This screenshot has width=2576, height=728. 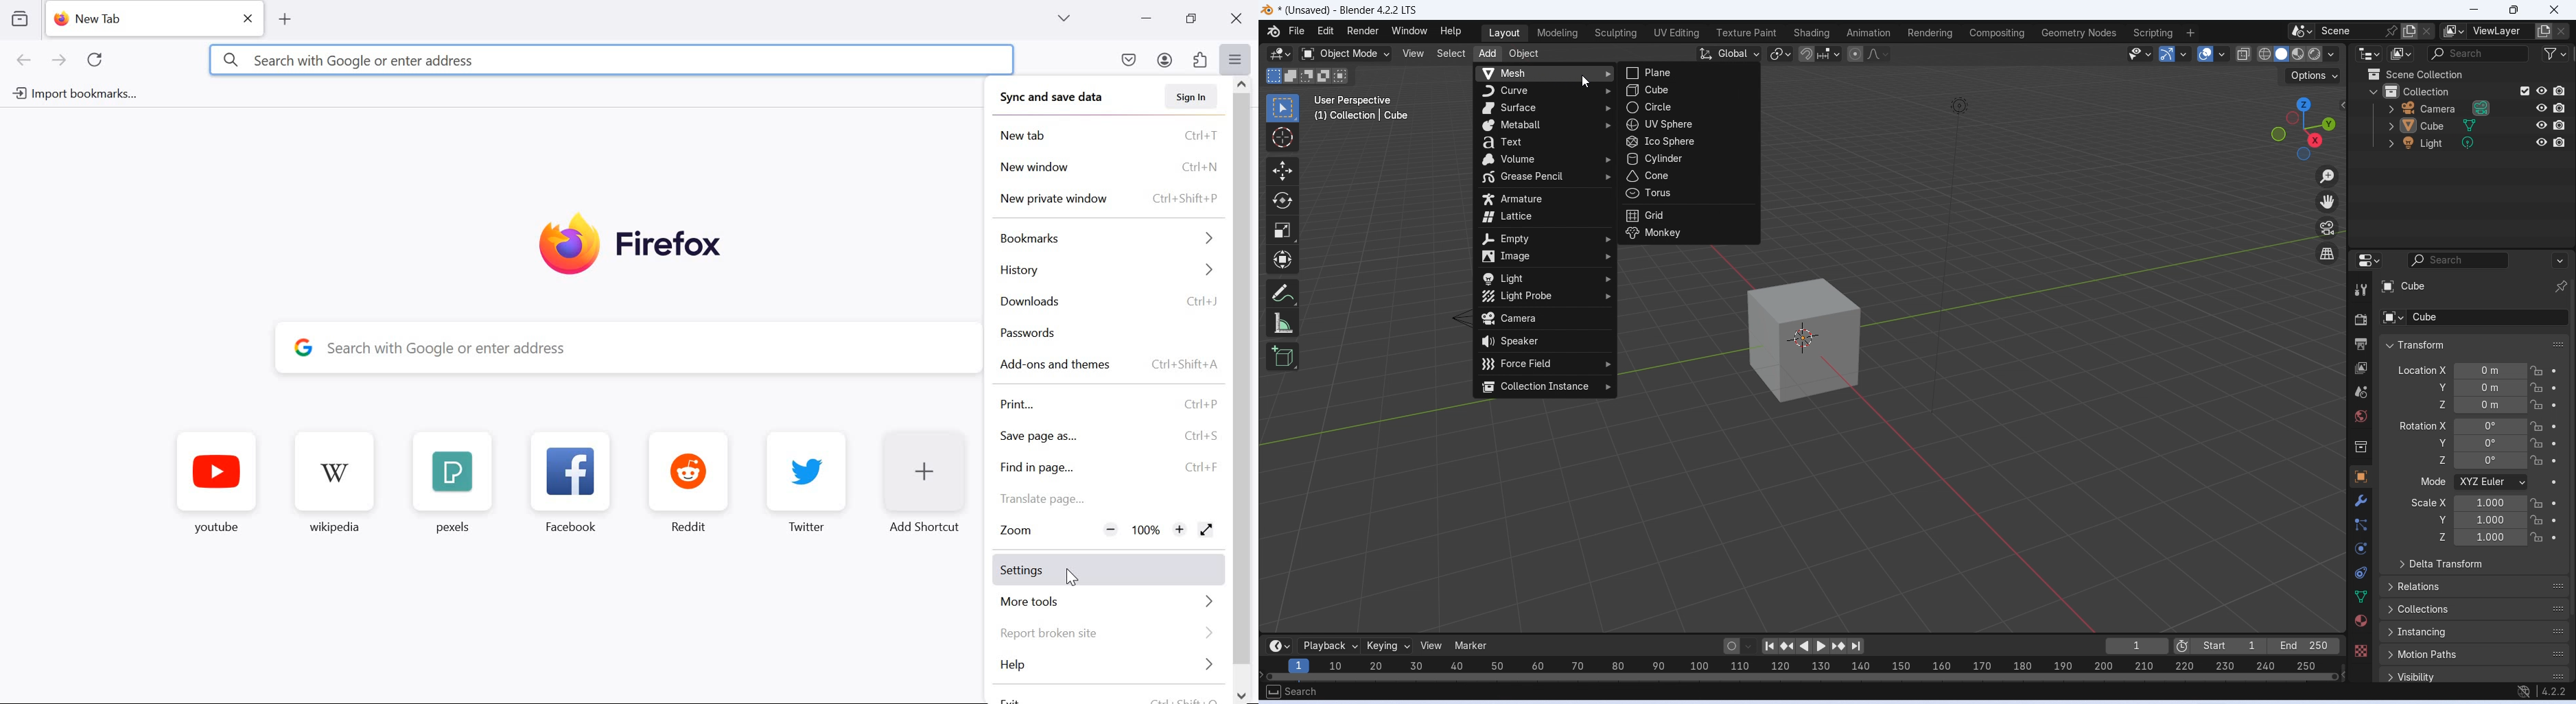 I want to click on Rotate, so click(x=1282, y=201).